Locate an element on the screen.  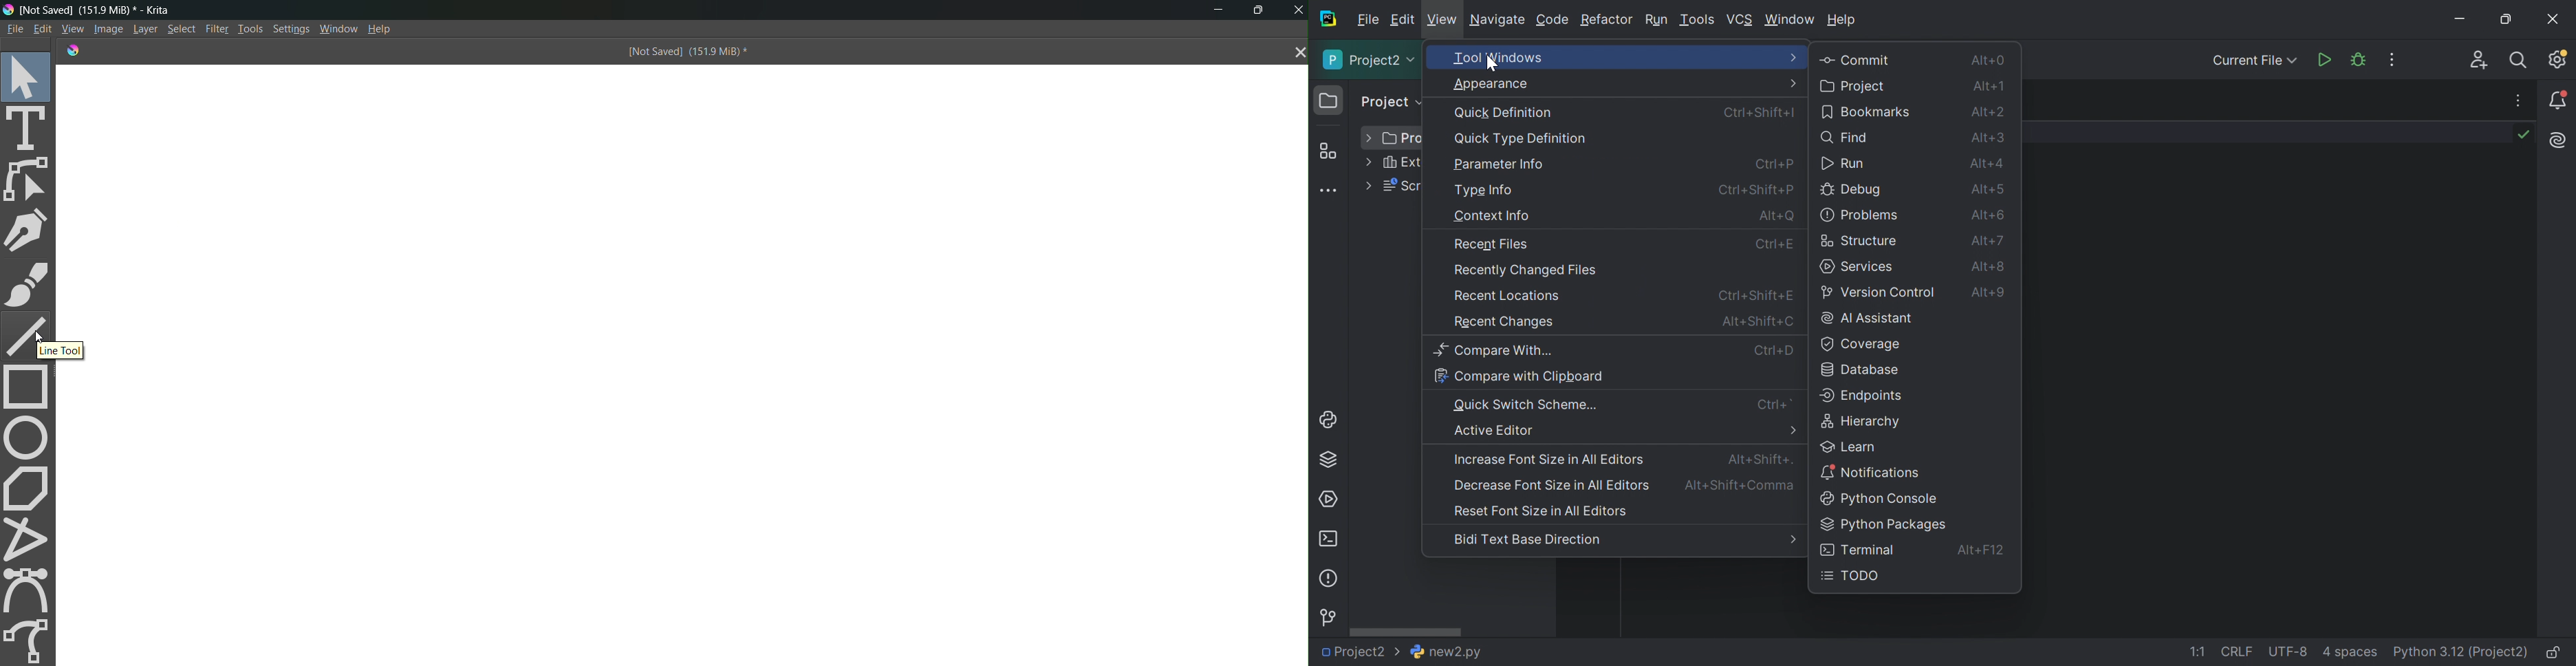
Edit is located at coordinates (43, 29).